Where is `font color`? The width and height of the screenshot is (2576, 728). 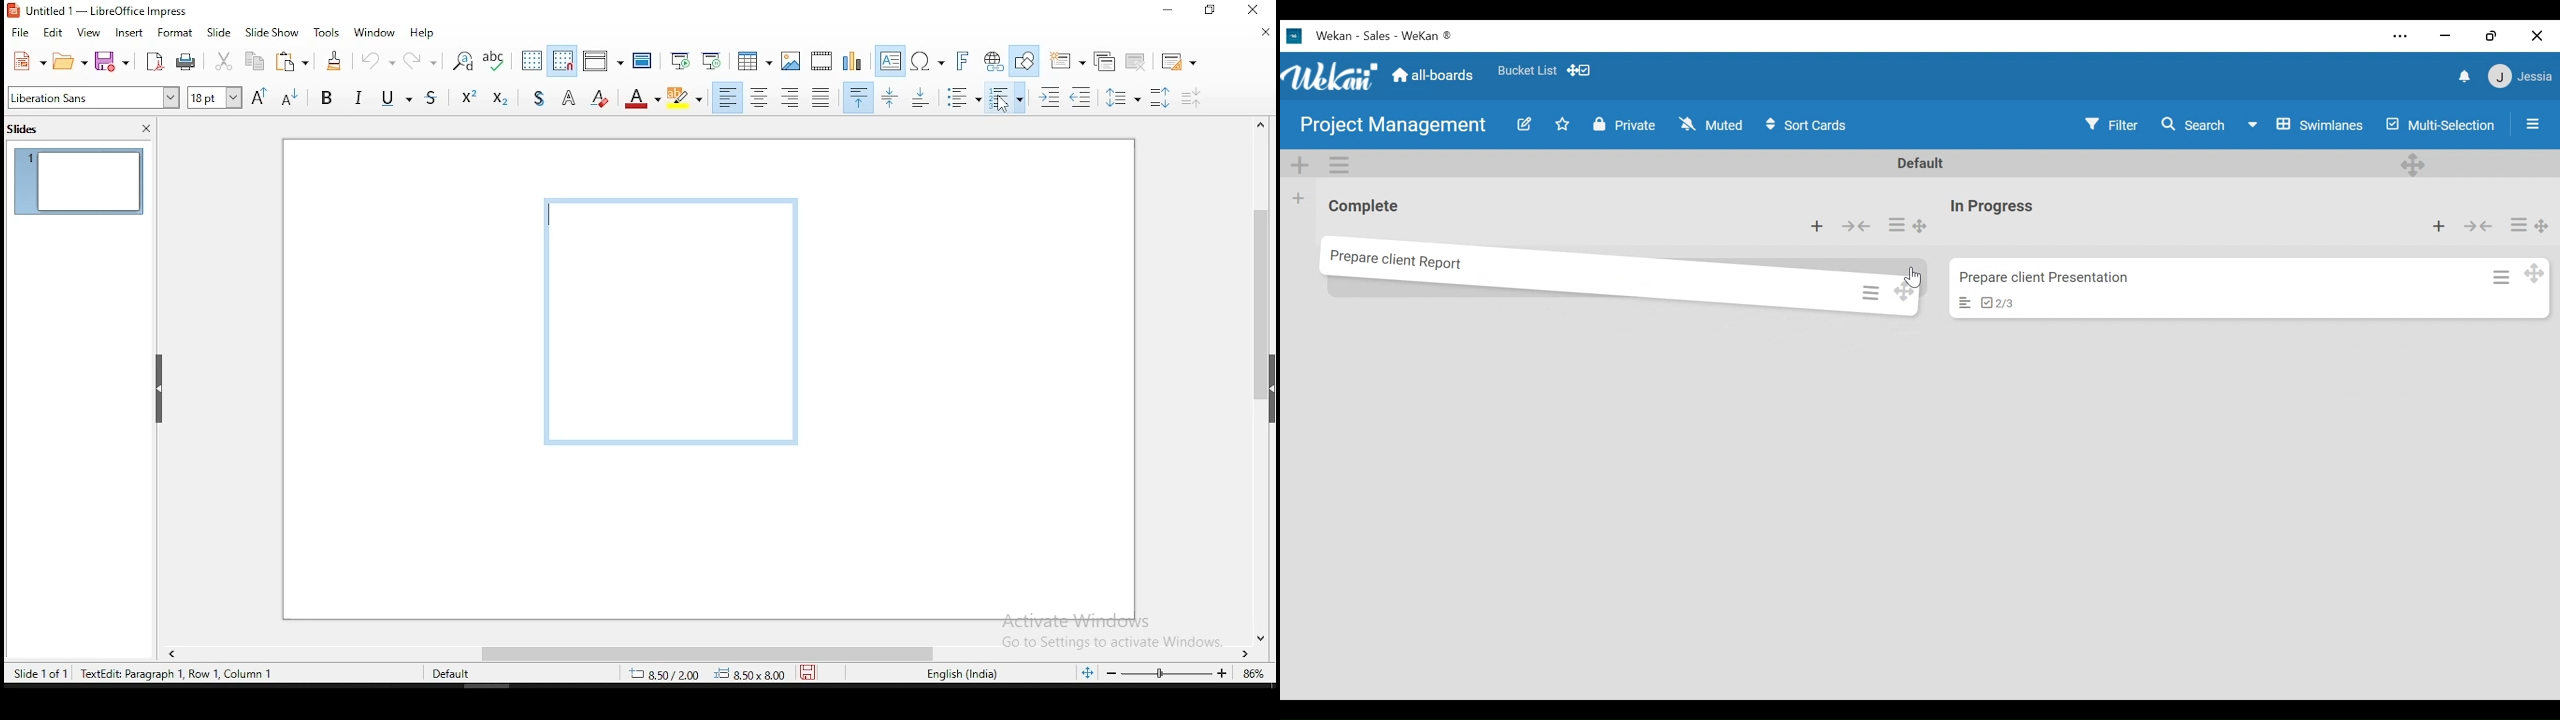
font color is located at coordinates (643, 98).